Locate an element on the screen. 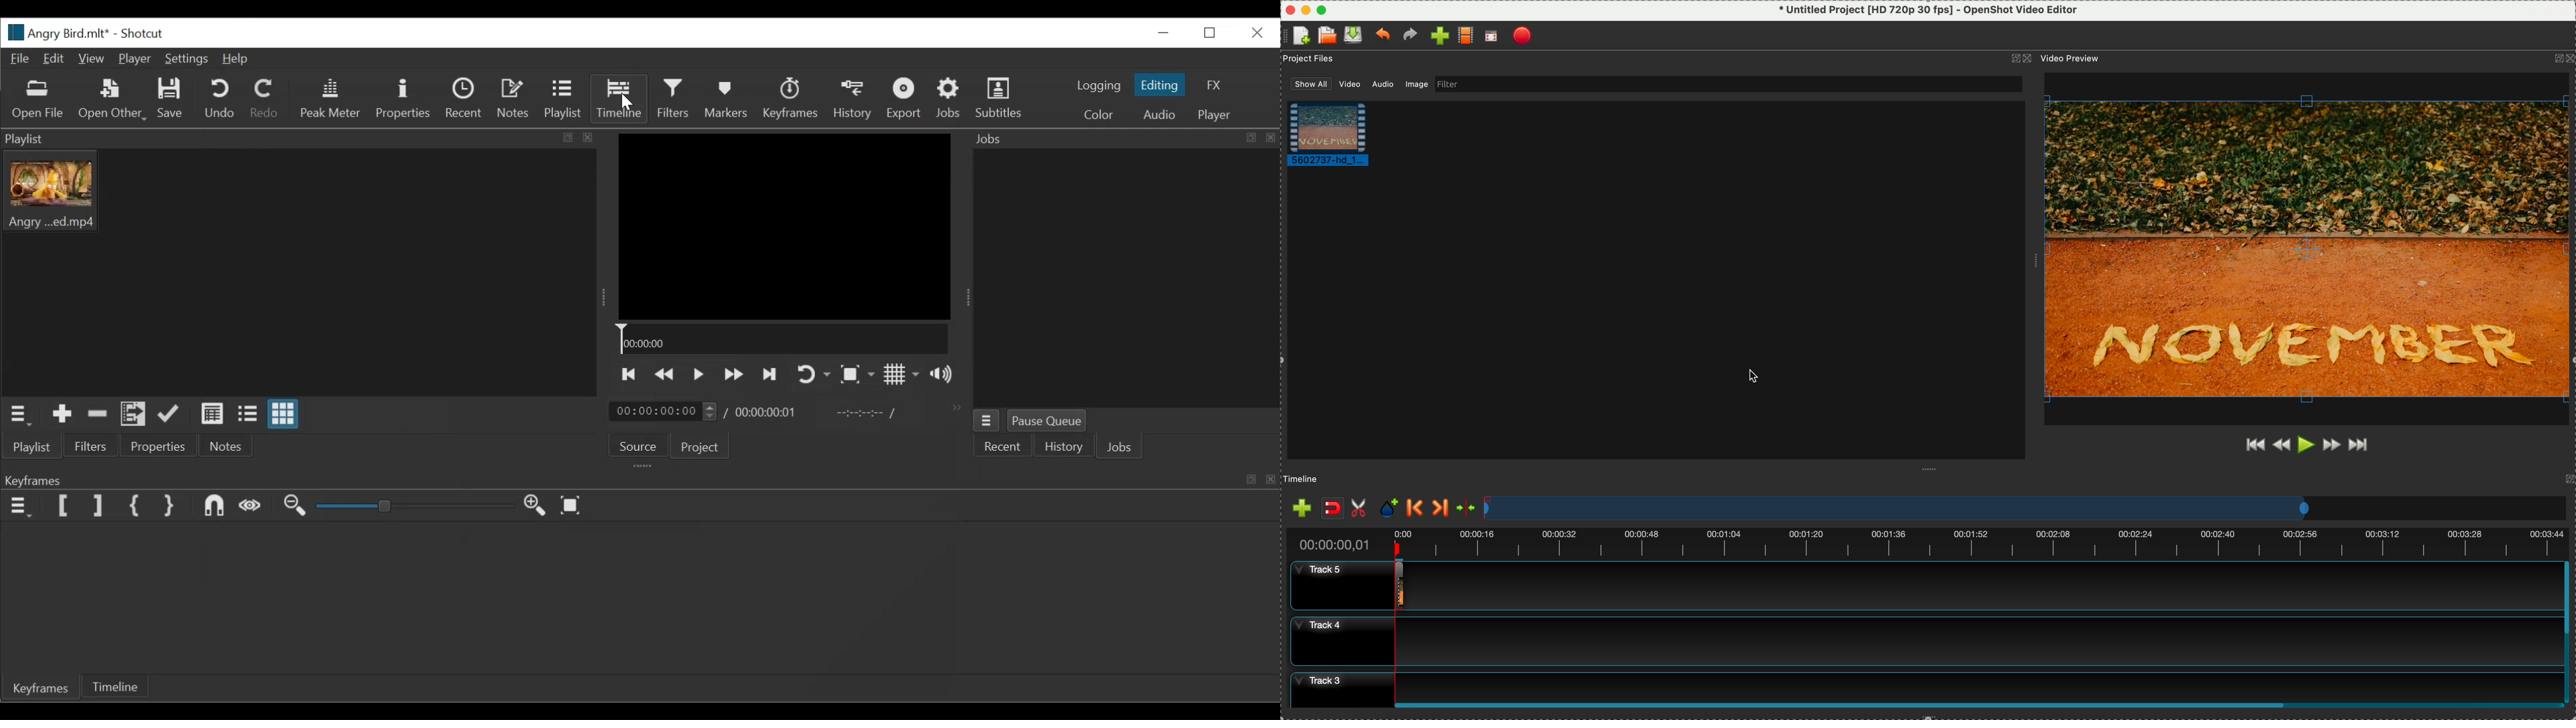  show all is located at coordinates (1307, 83).